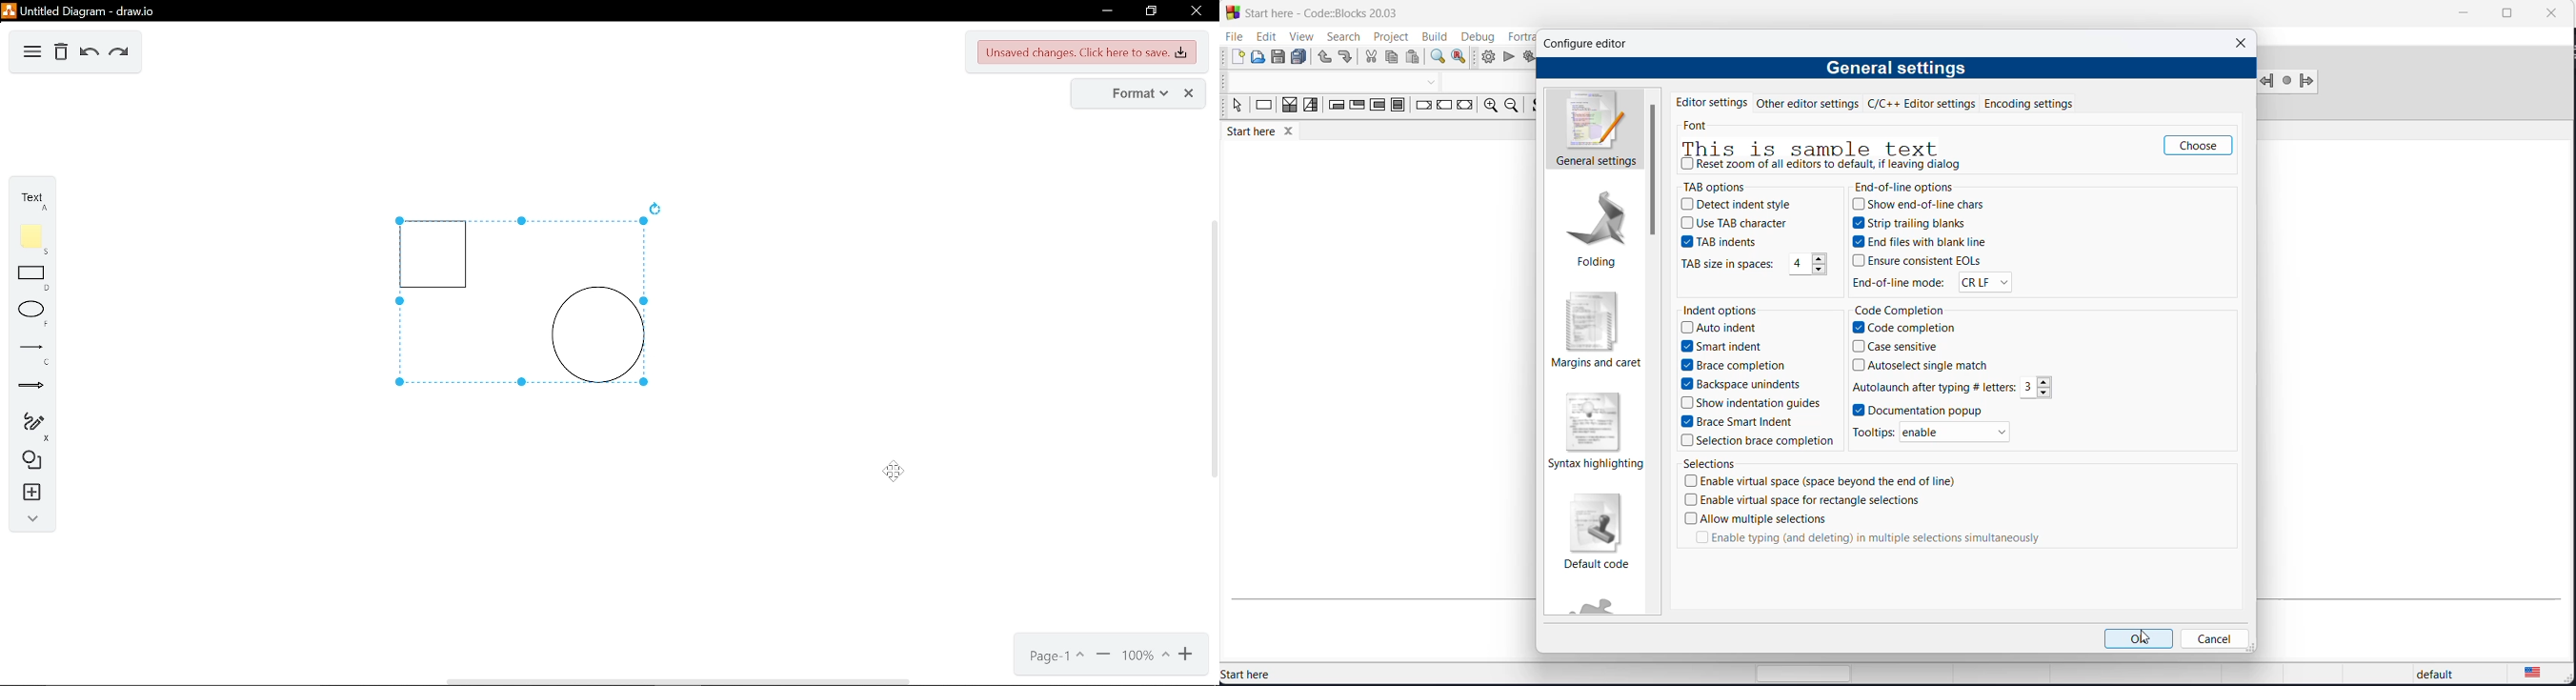 The width and height of the screenshot is (2576, 700). What do you see at coordinates (1377, 107) in the screenshot?
I see `counting loop` at bounding box center [1377, 107].